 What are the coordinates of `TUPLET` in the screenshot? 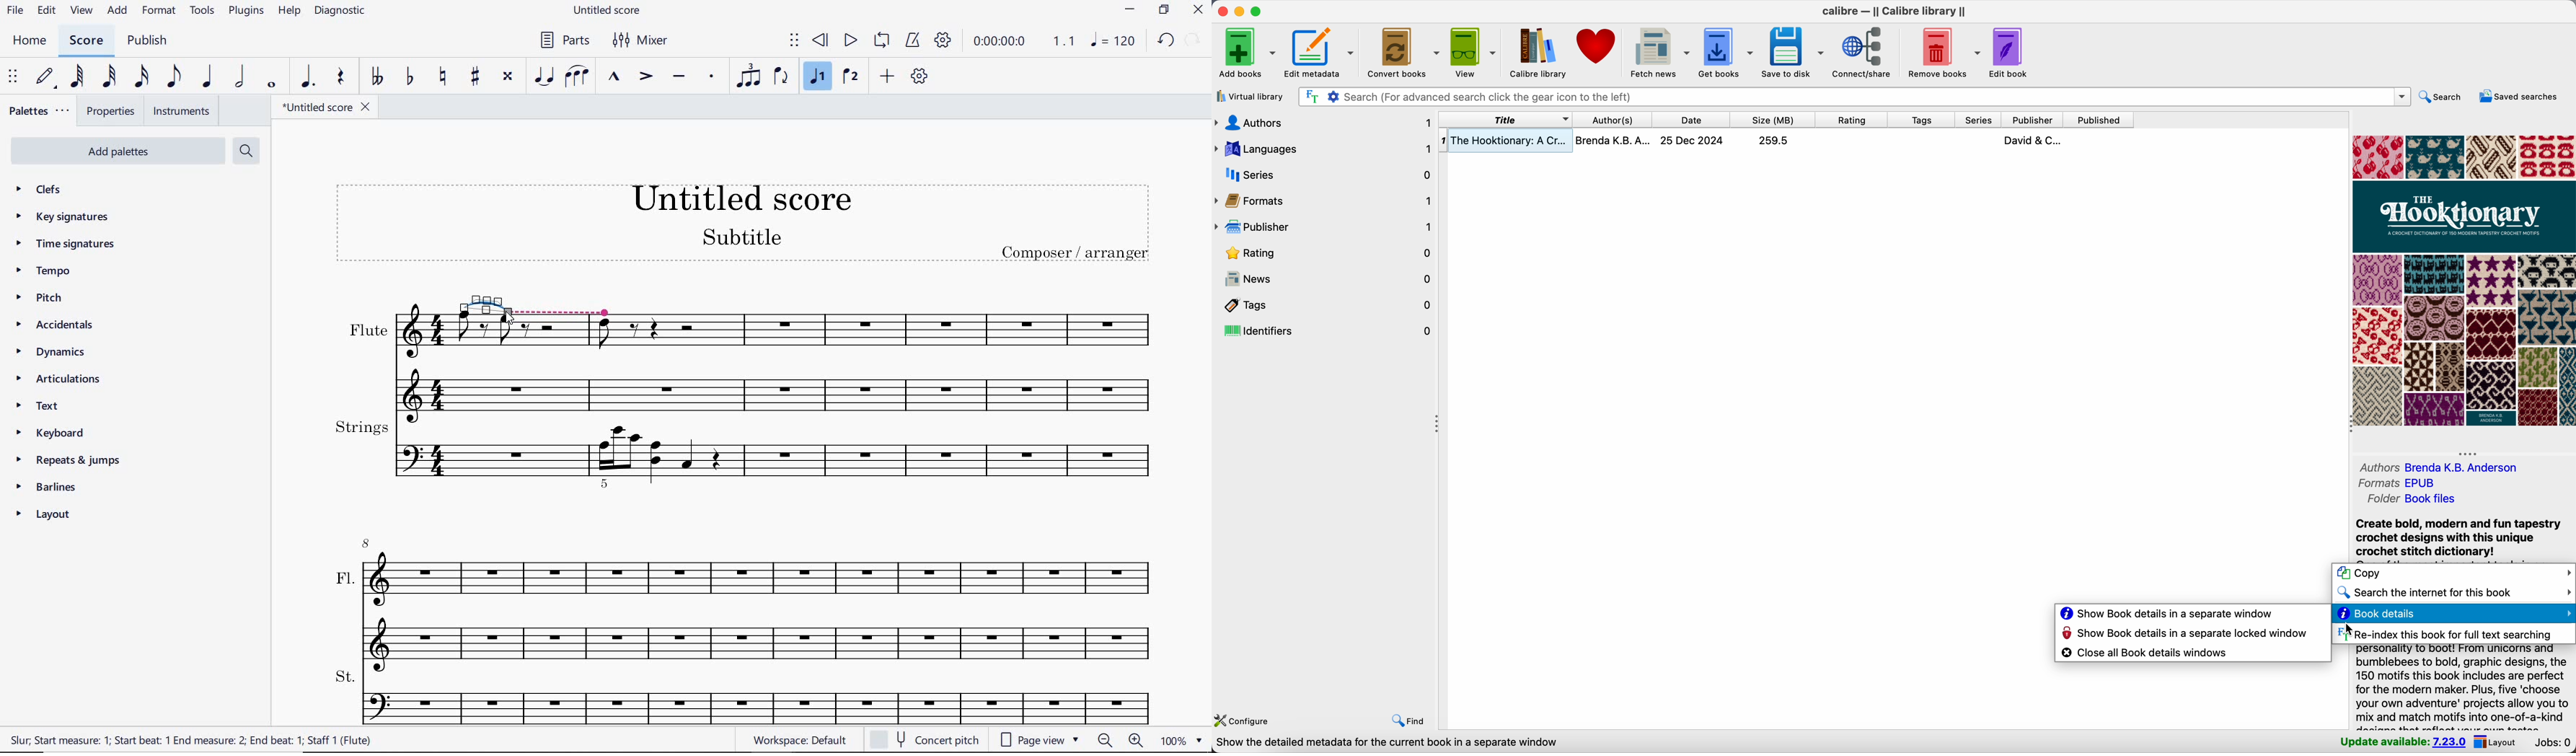 It's located at (748, 78).